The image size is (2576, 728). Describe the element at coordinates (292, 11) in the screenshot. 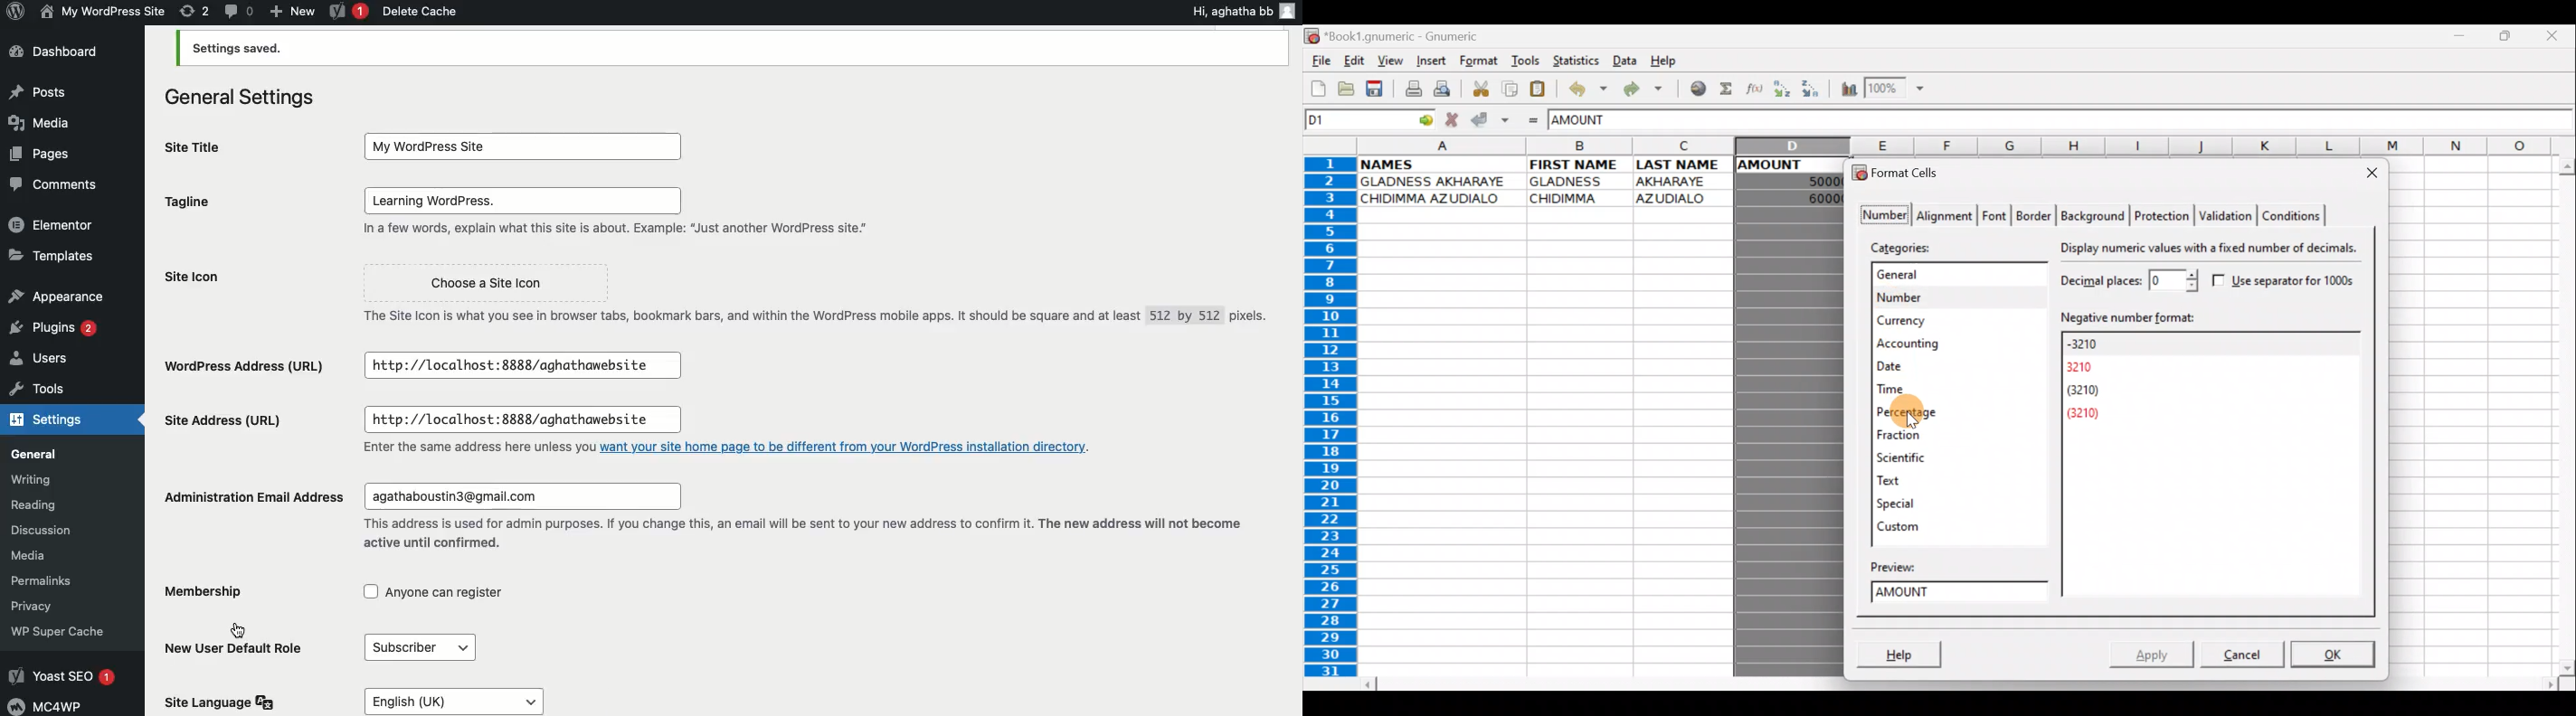

I see `New` at that location.